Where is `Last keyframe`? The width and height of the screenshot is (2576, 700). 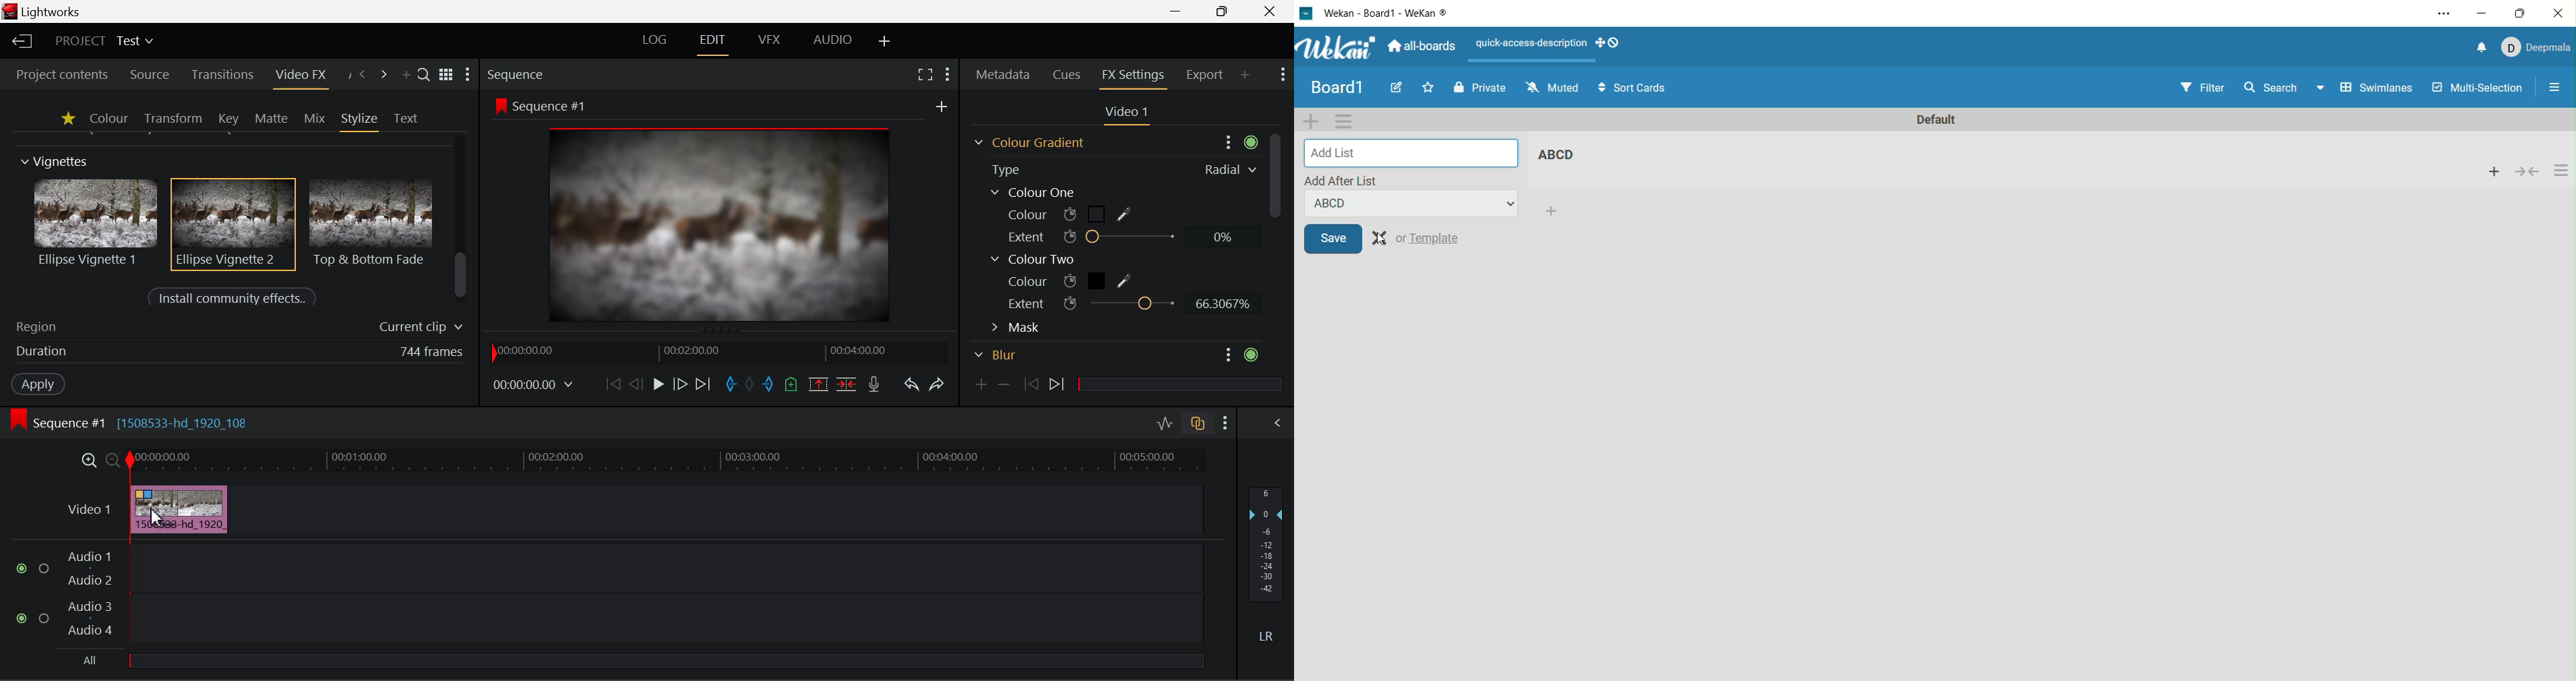
Last keyframe is located at coordinates (1032, 386).